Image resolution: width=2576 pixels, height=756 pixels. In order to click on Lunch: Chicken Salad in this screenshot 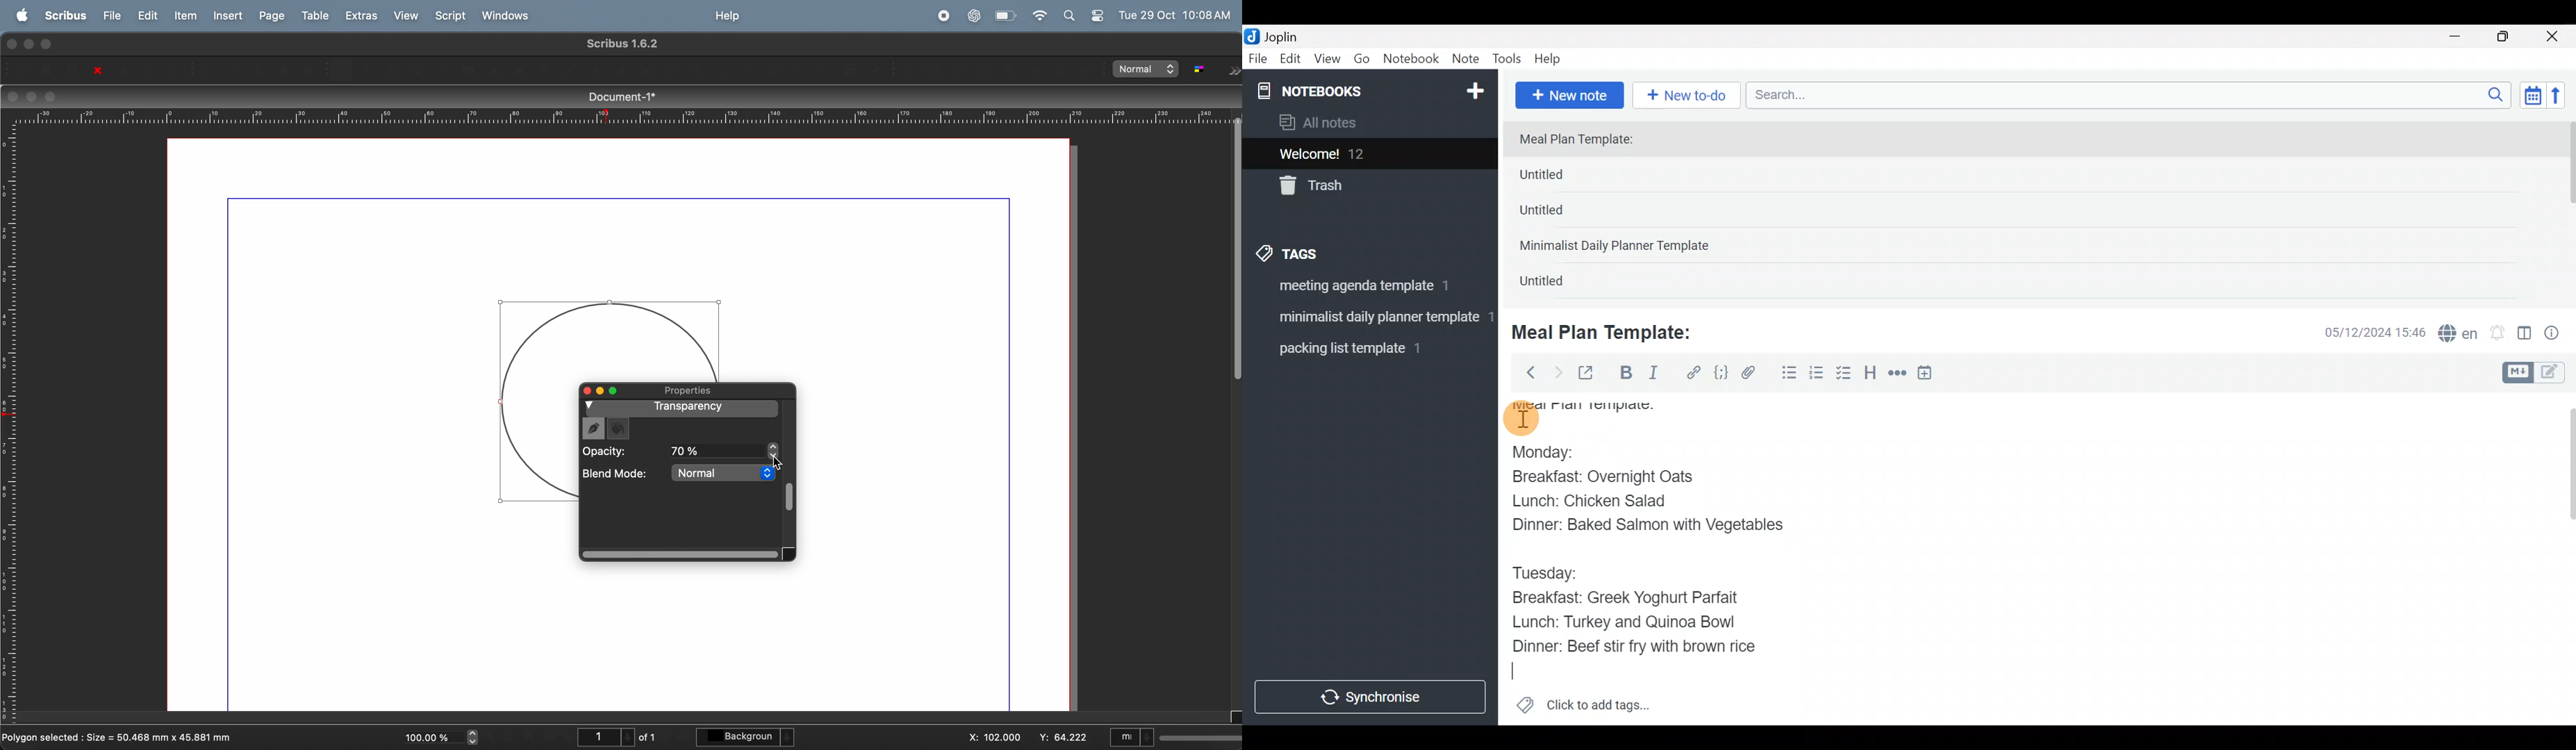, I will do `click(1590, 501)`.